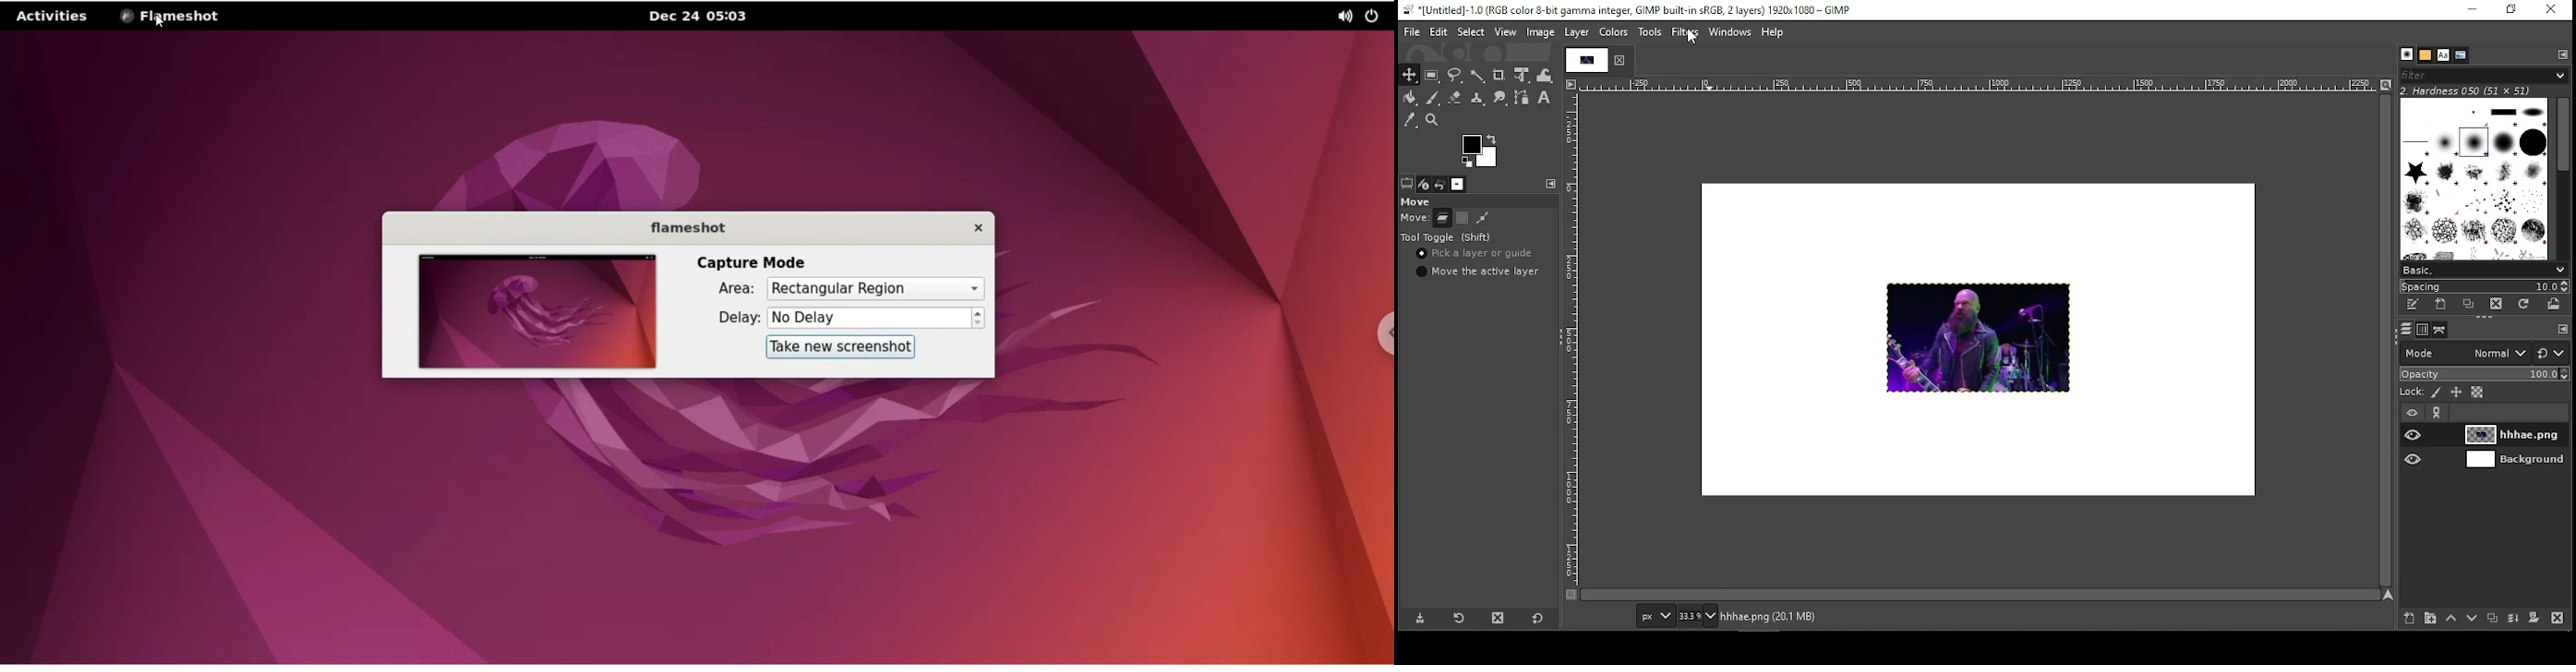 This screenshot has height=672, width=2576. I want to click on view, so click(1507, 31).